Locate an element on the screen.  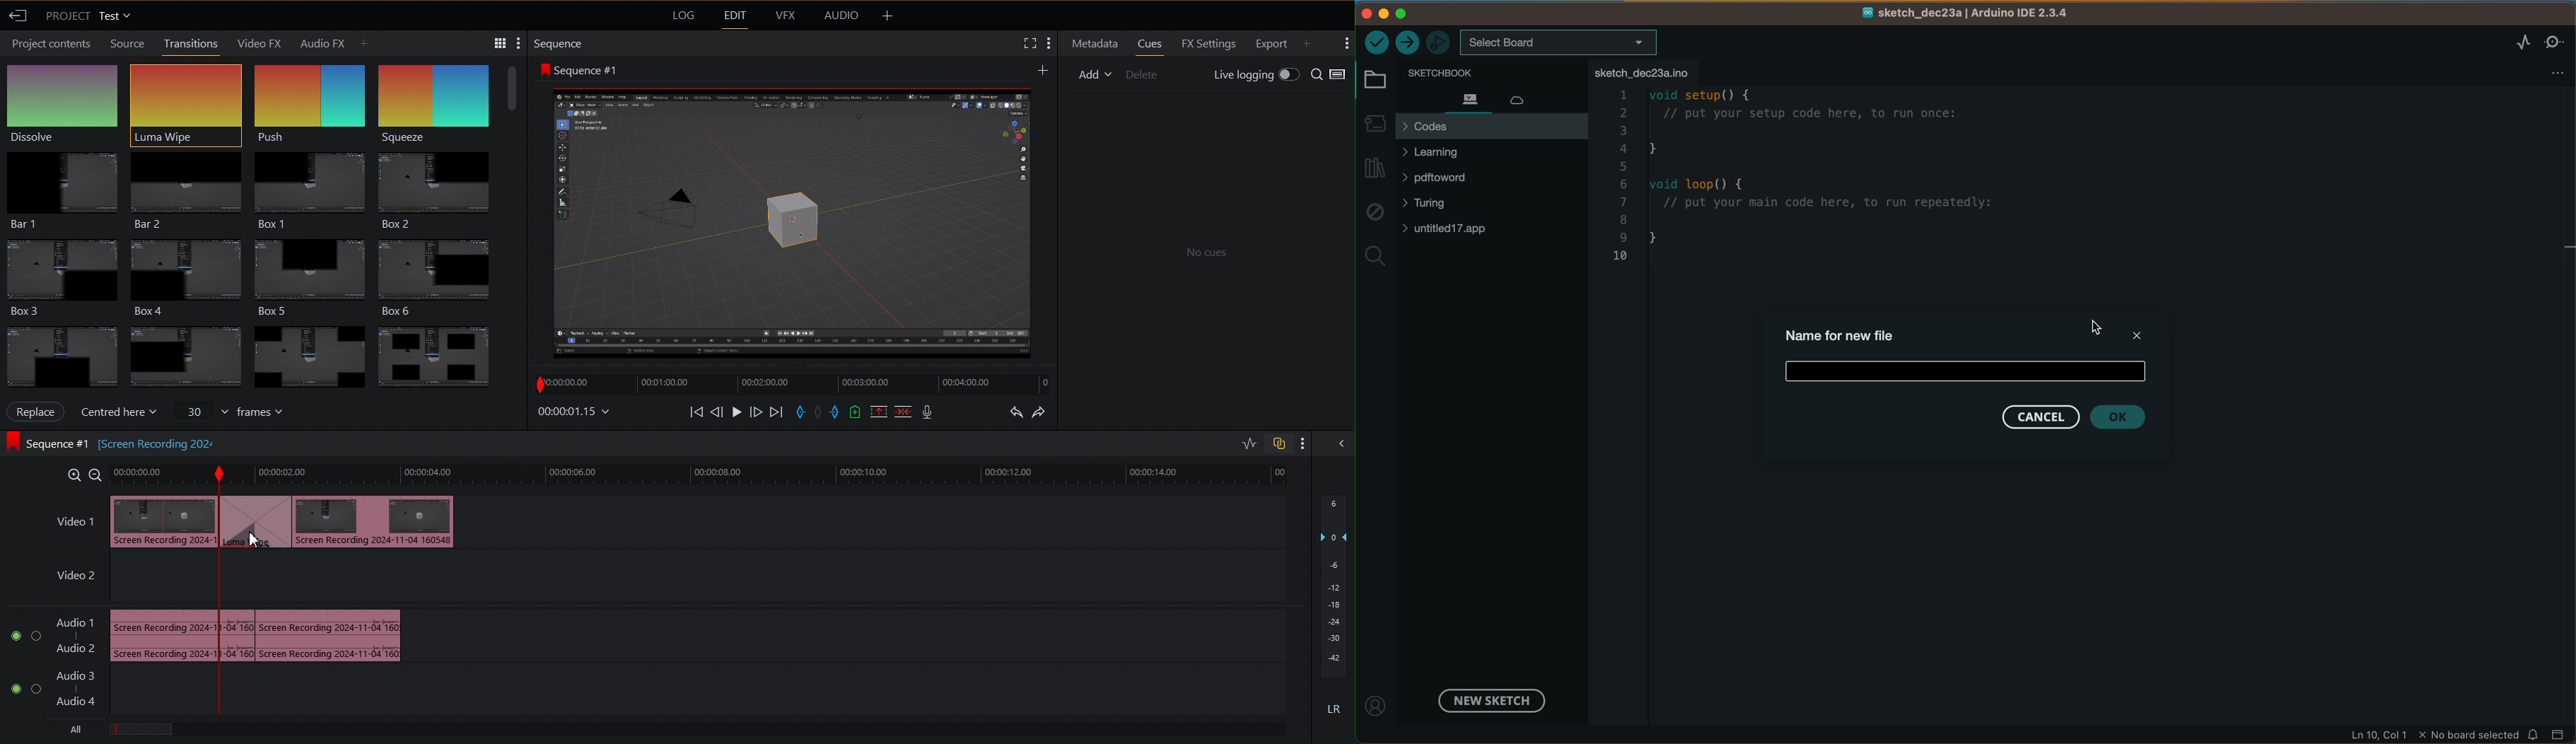
library manager is located at coordinates (1376, 168).